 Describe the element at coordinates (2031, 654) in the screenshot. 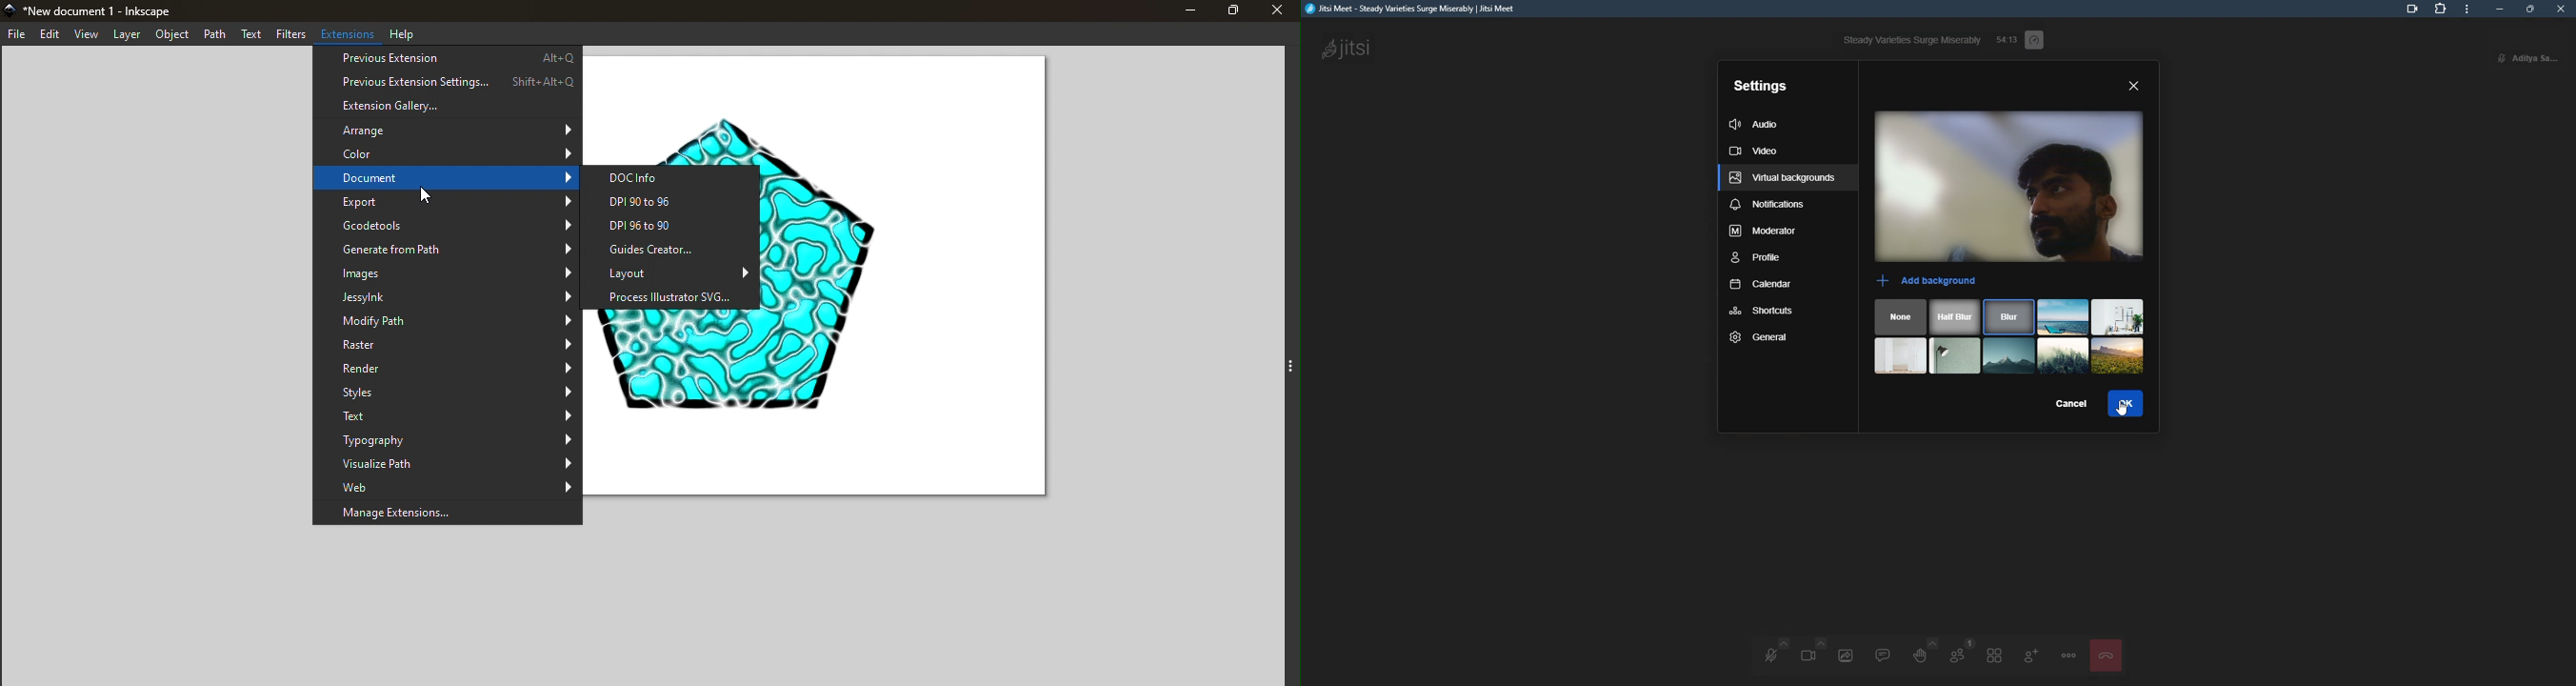

I see `invite people` at that location.